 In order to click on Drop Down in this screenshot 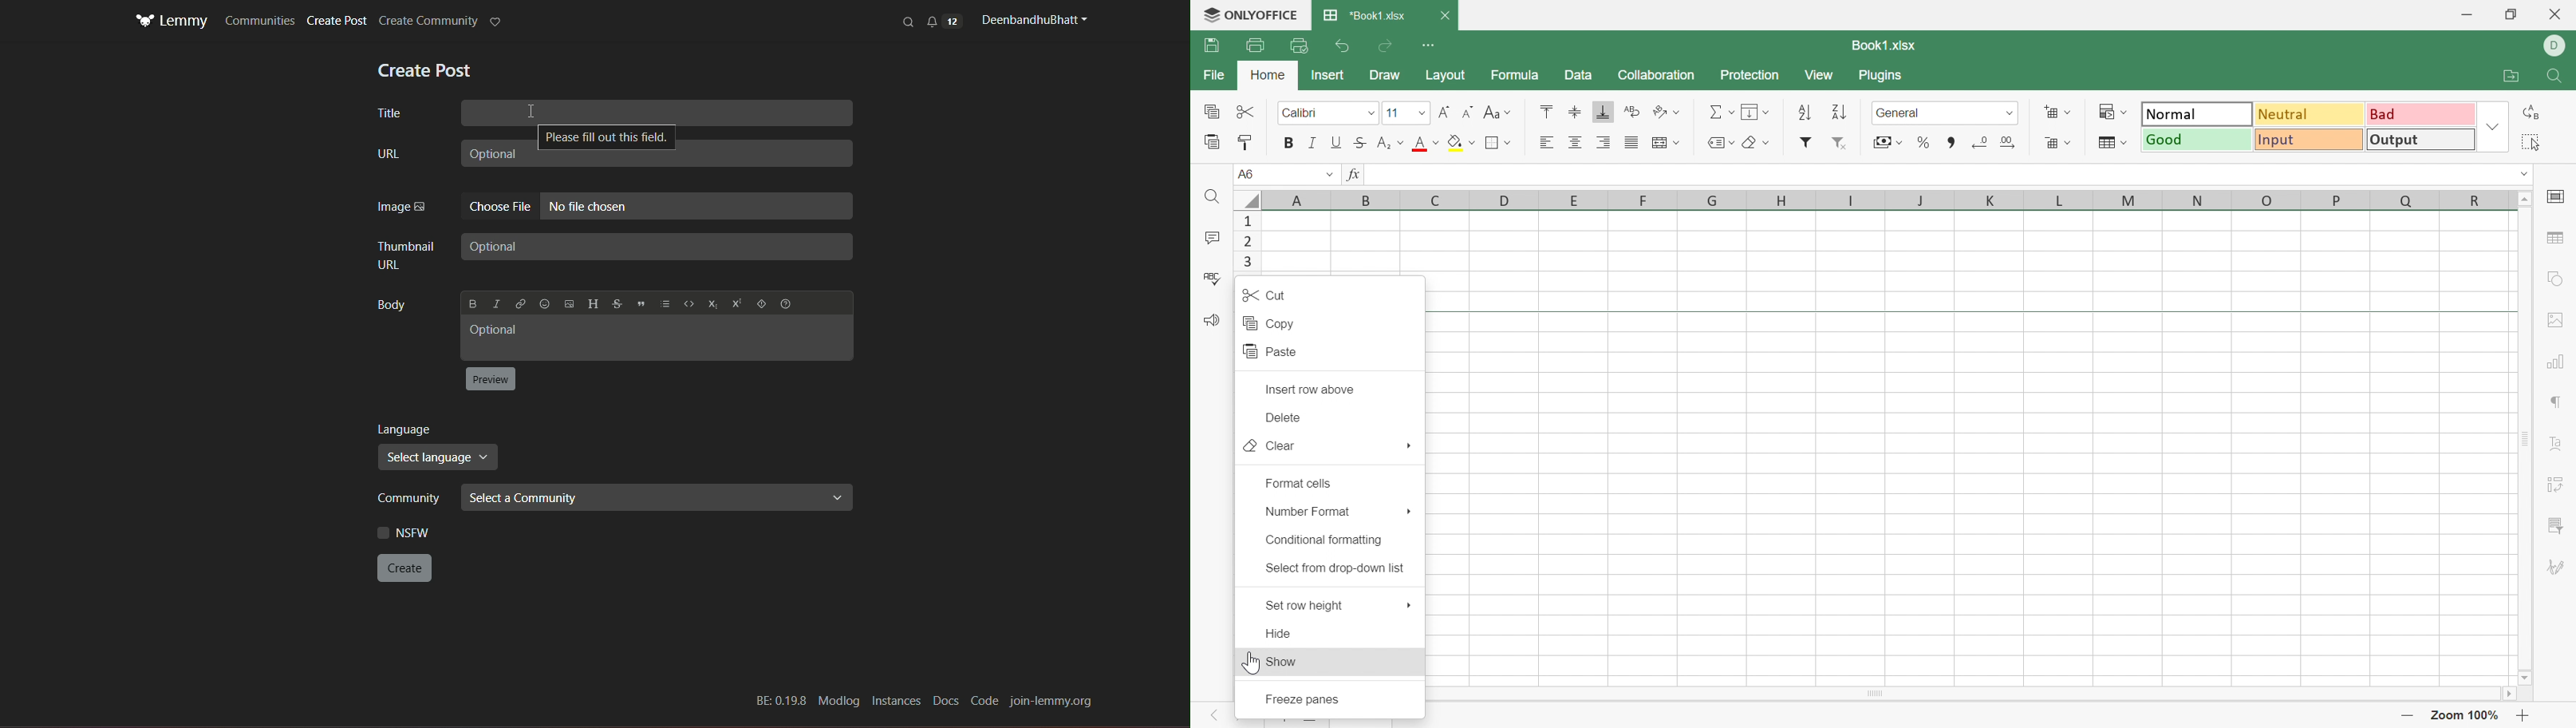, I will do `click(1421, 115)`.